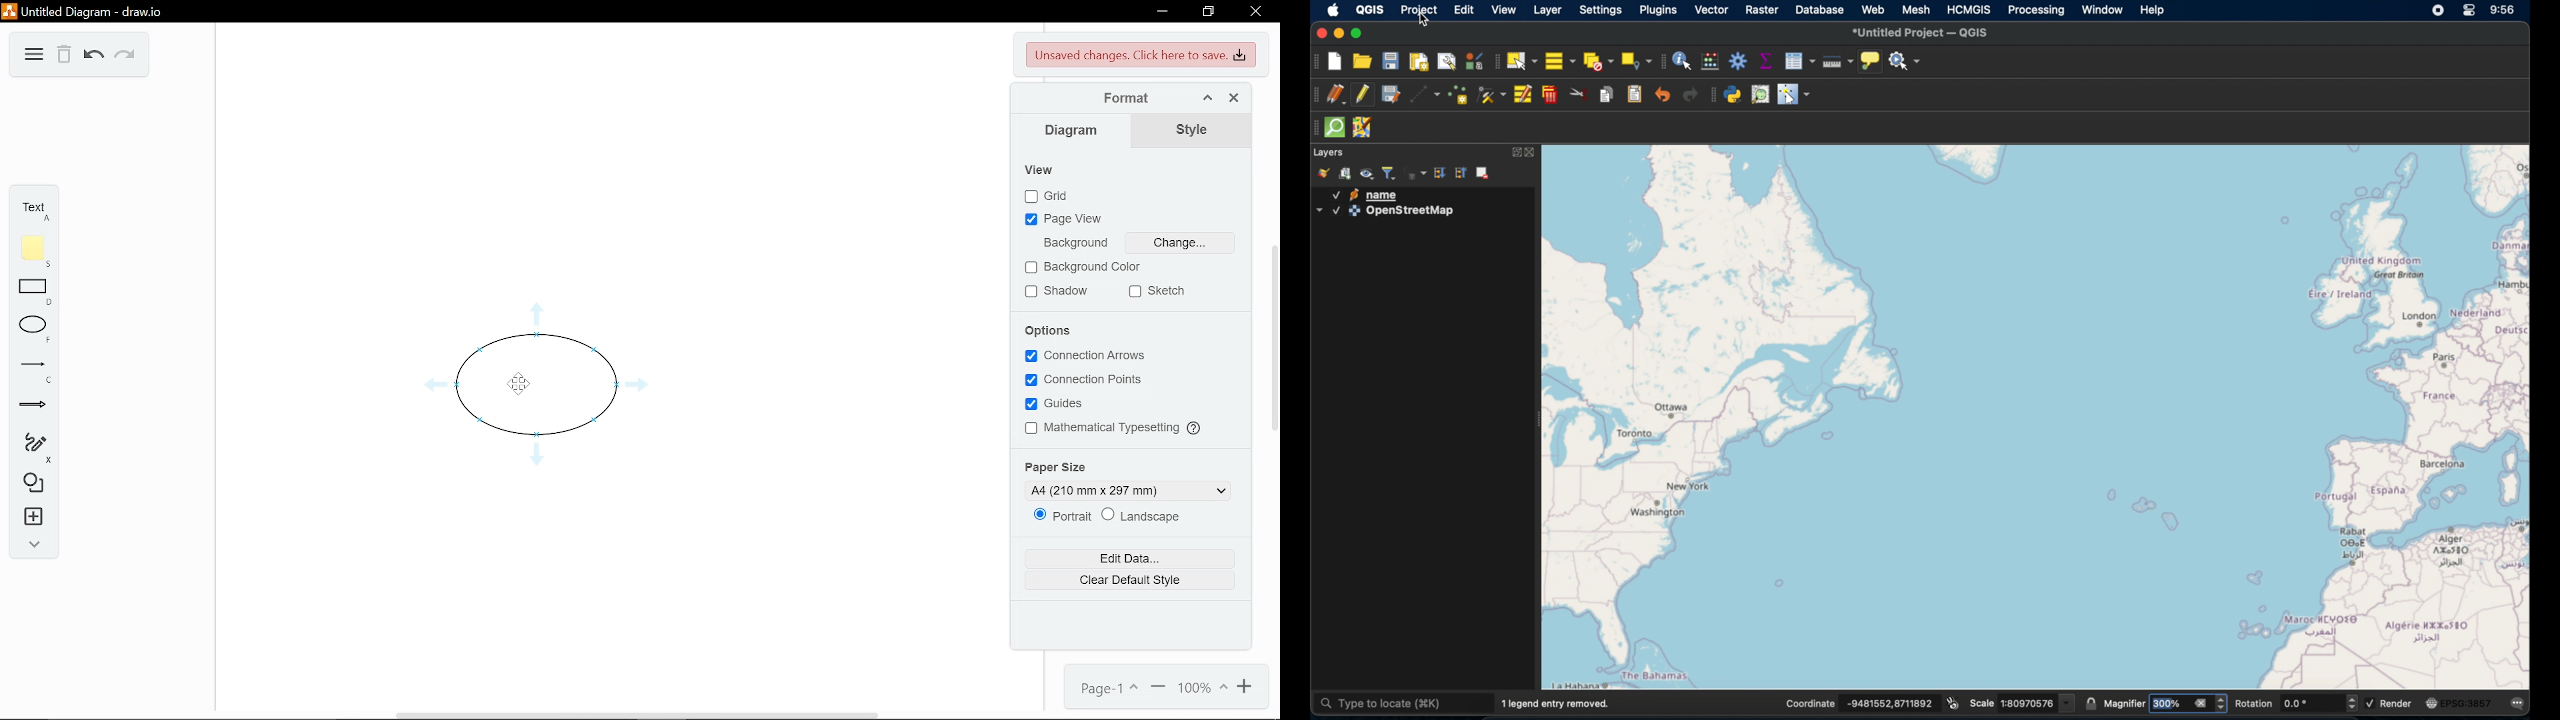 The image size is (2576, 728). Describe the element at coordinates (1402, 702) in the screenshot. I see `type to locate` at that location.